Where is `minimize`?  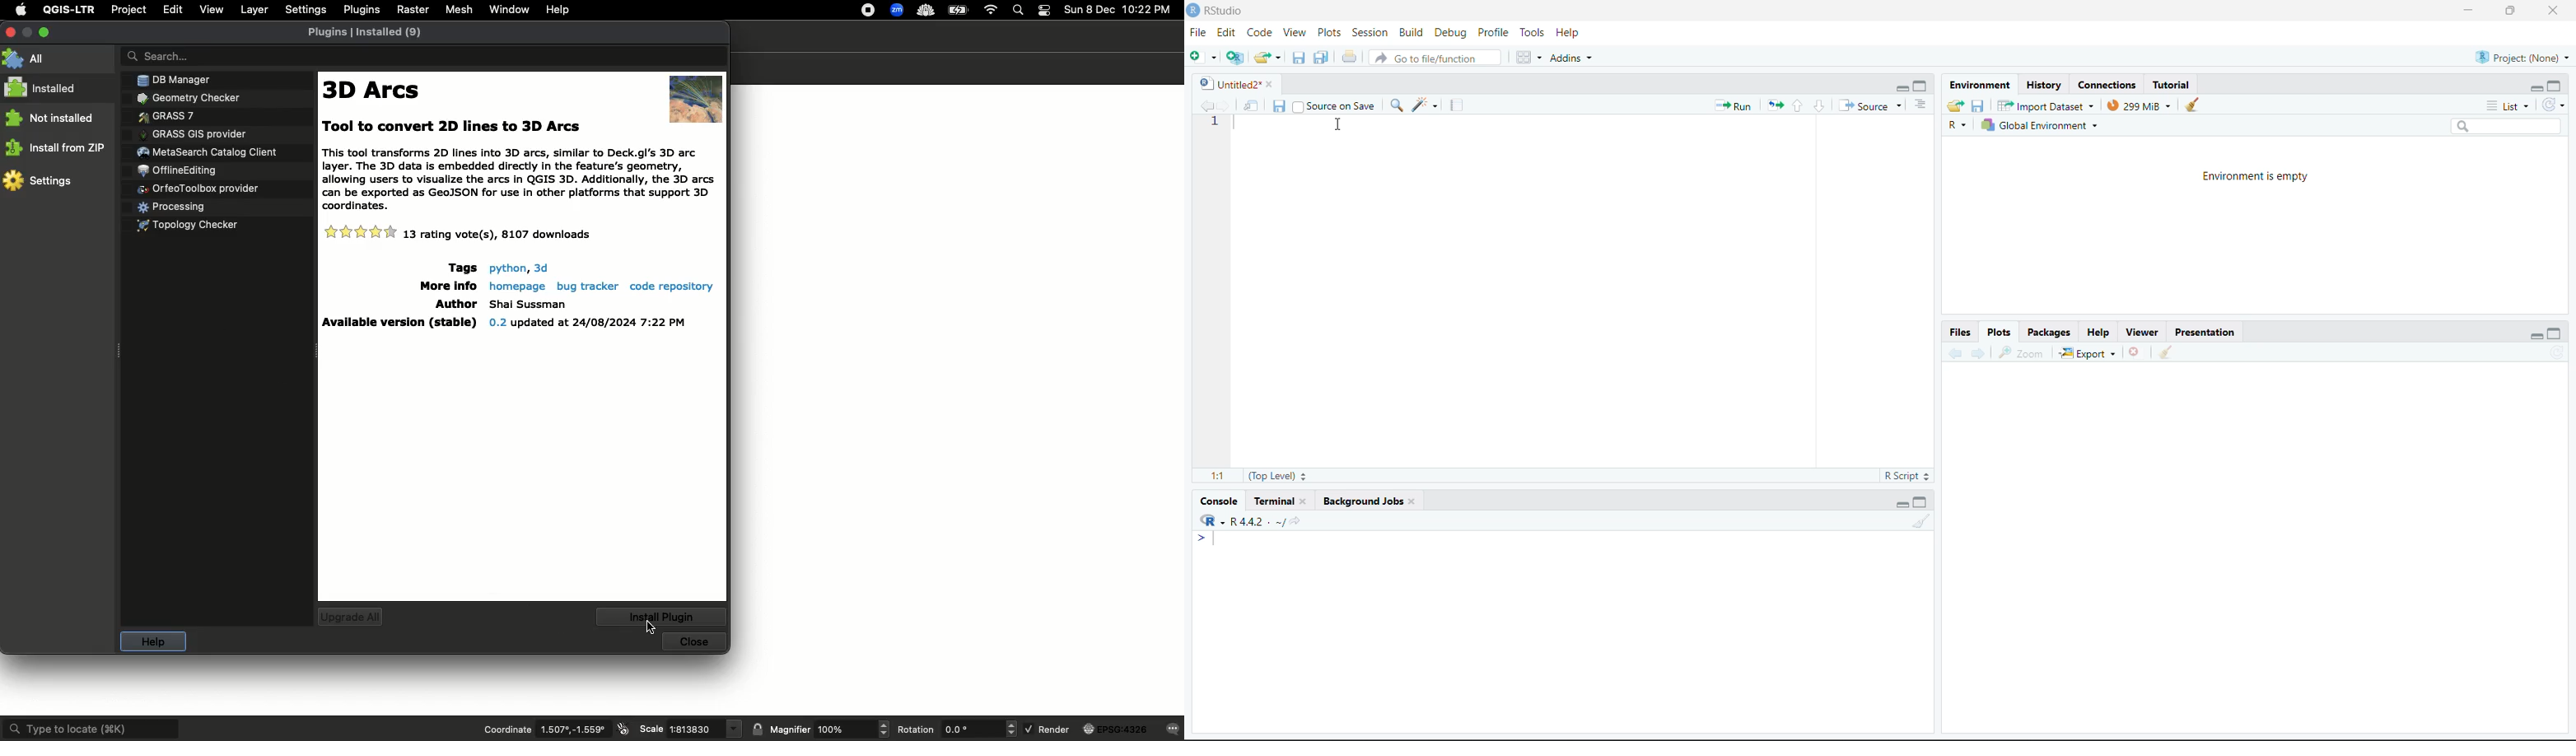 minimize is located at coordinates (2537, 88).